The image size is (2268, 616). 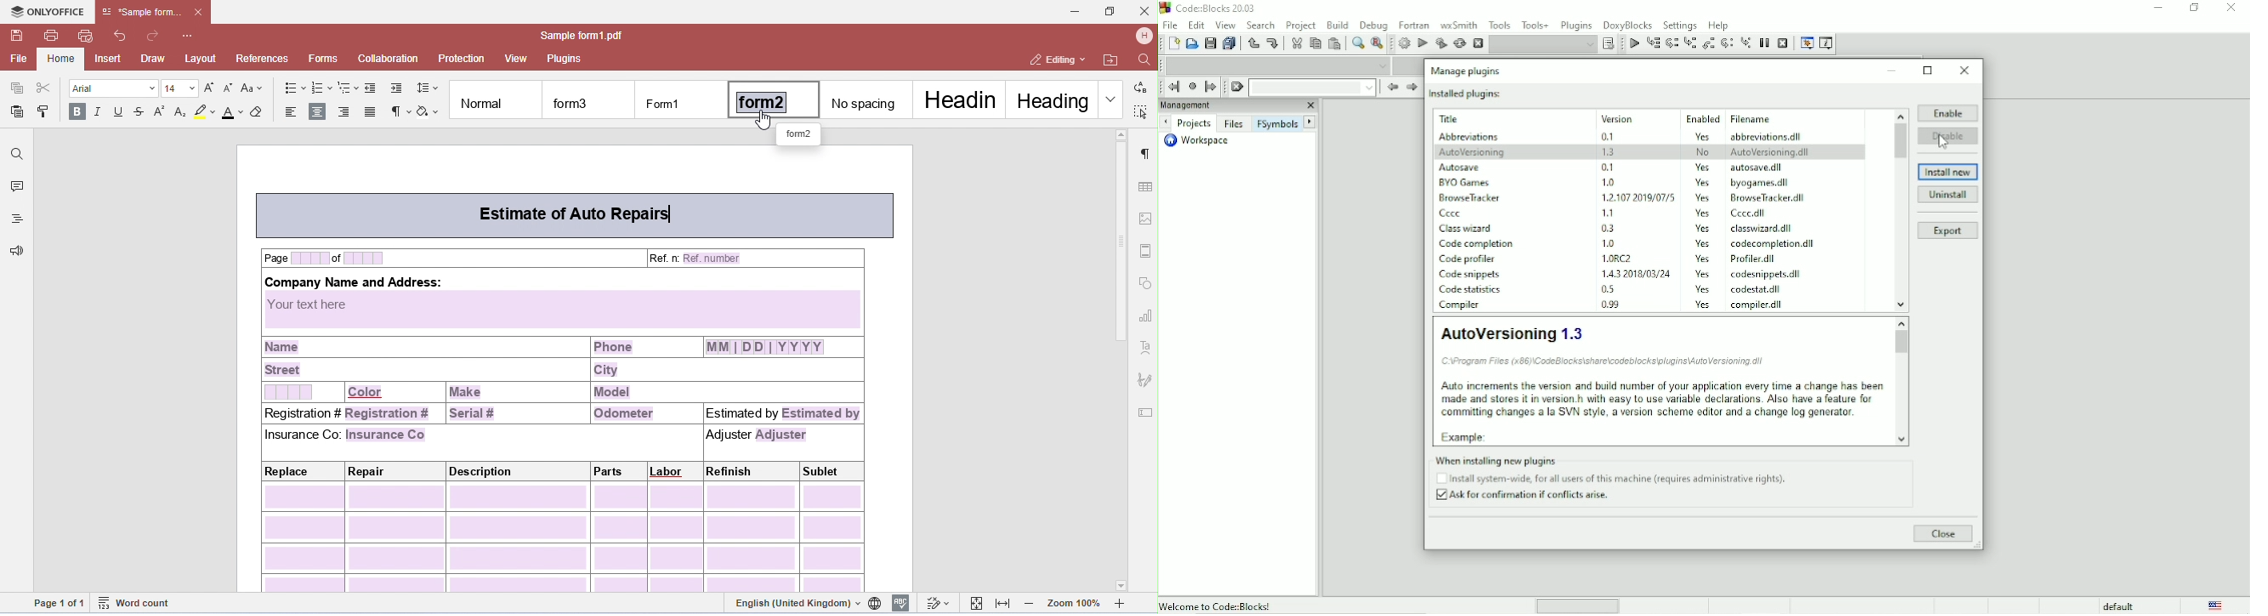 What do you see at coordinates (1702, 119) in the screenshot?
I see `Enabled` at bounding box center [1702, 119].